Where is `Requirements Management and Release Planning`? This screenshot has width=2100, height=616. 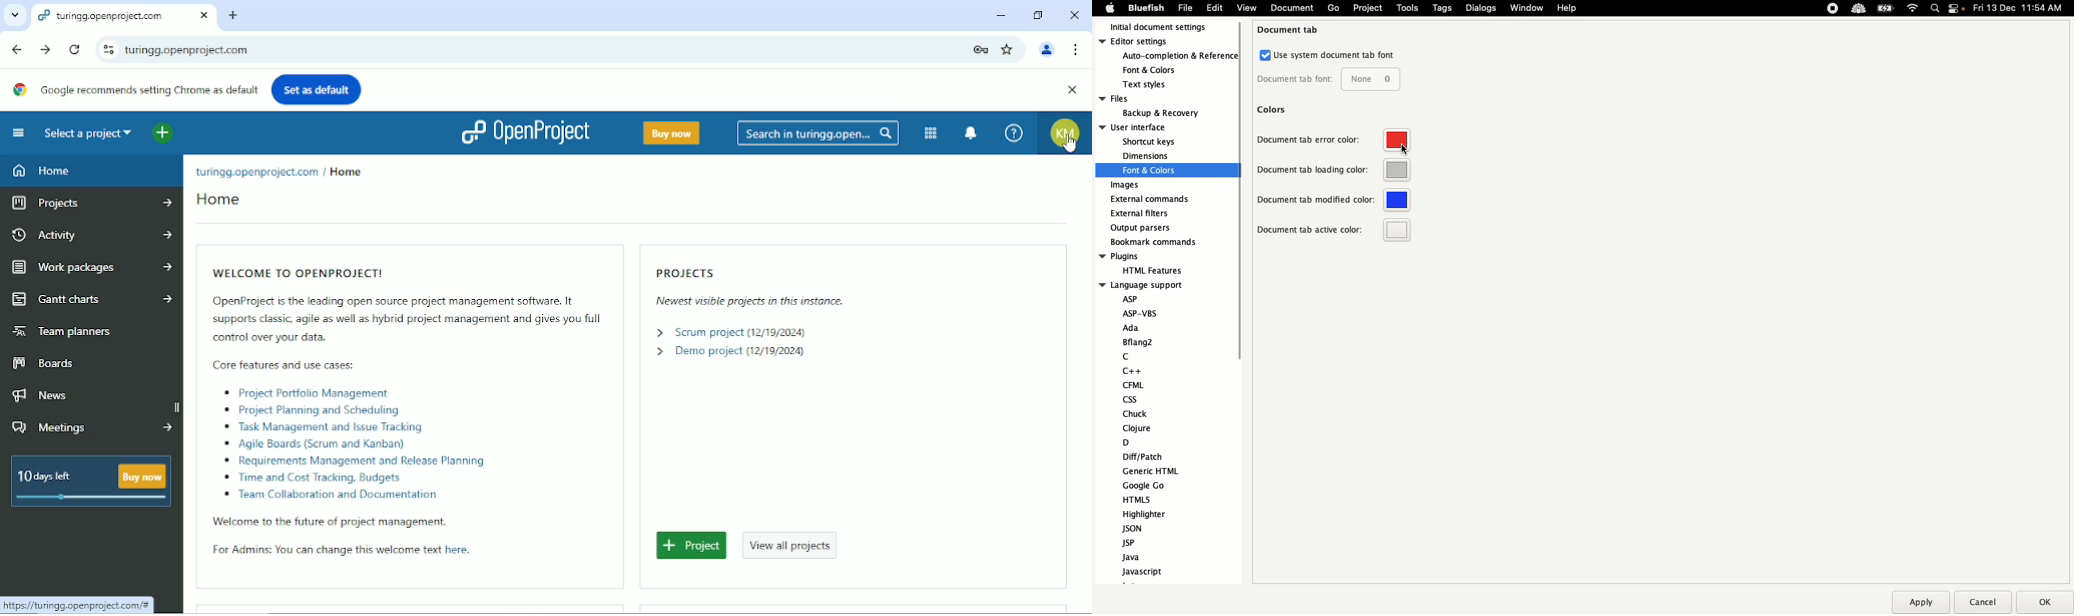
Requirements Management and Release Planning is located at coordinates (375, 461).